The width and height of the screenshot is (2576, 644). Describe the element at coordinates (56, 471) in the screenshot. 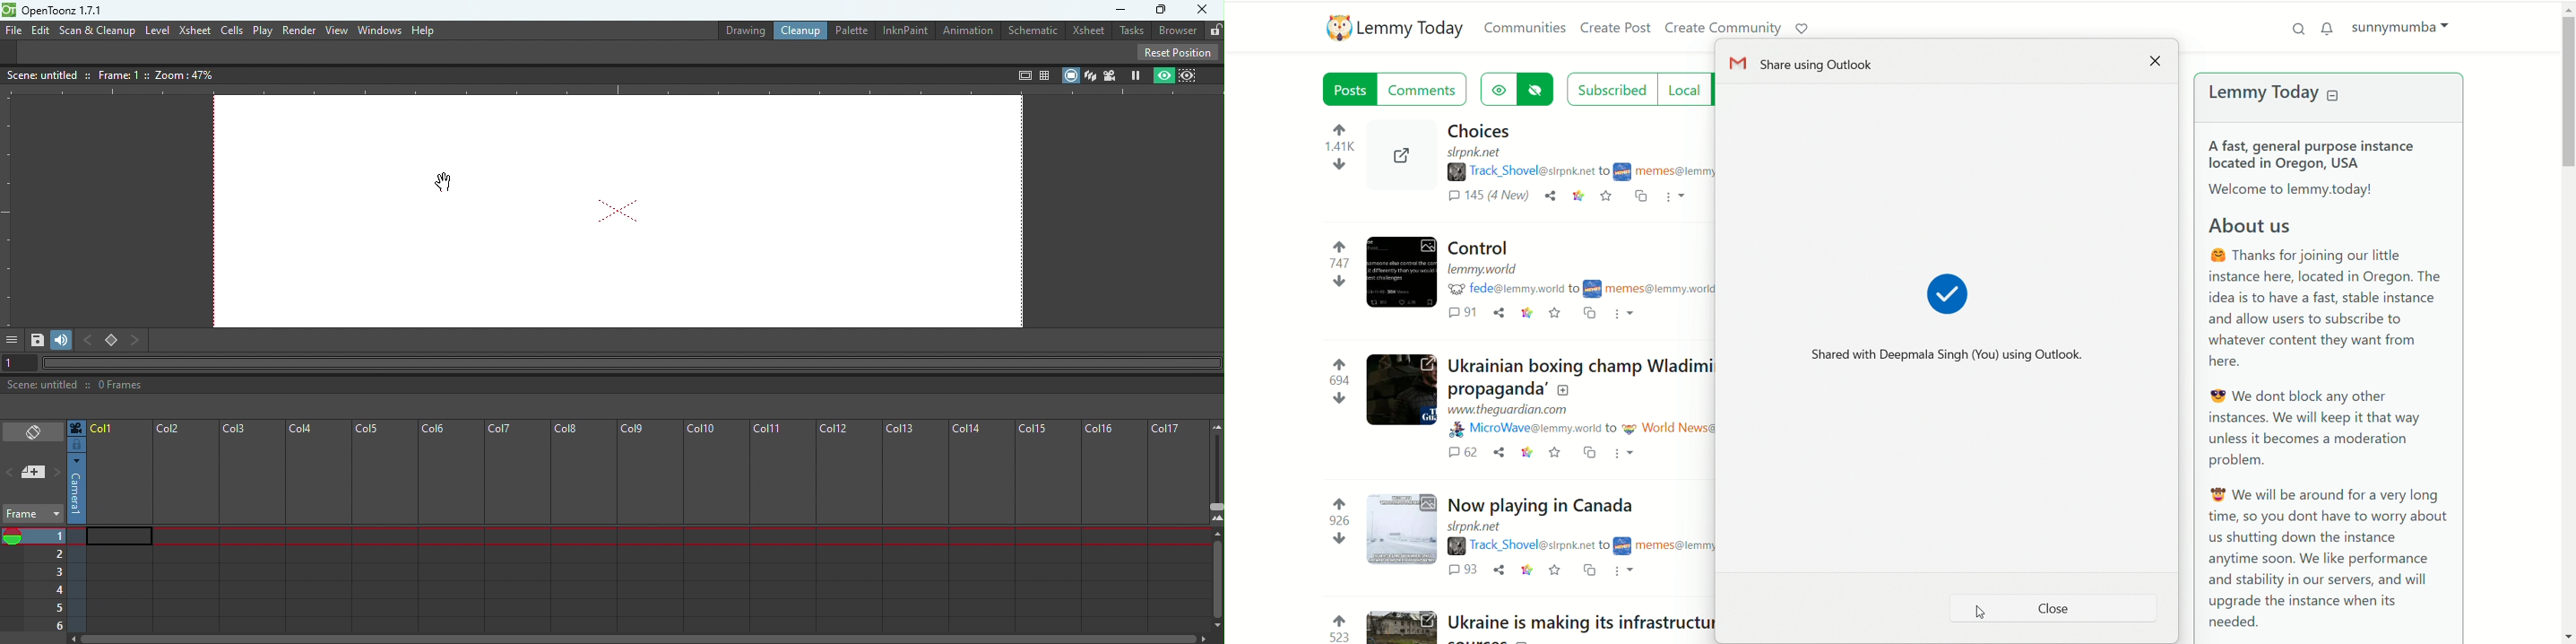

I see `Next memo` at that location.